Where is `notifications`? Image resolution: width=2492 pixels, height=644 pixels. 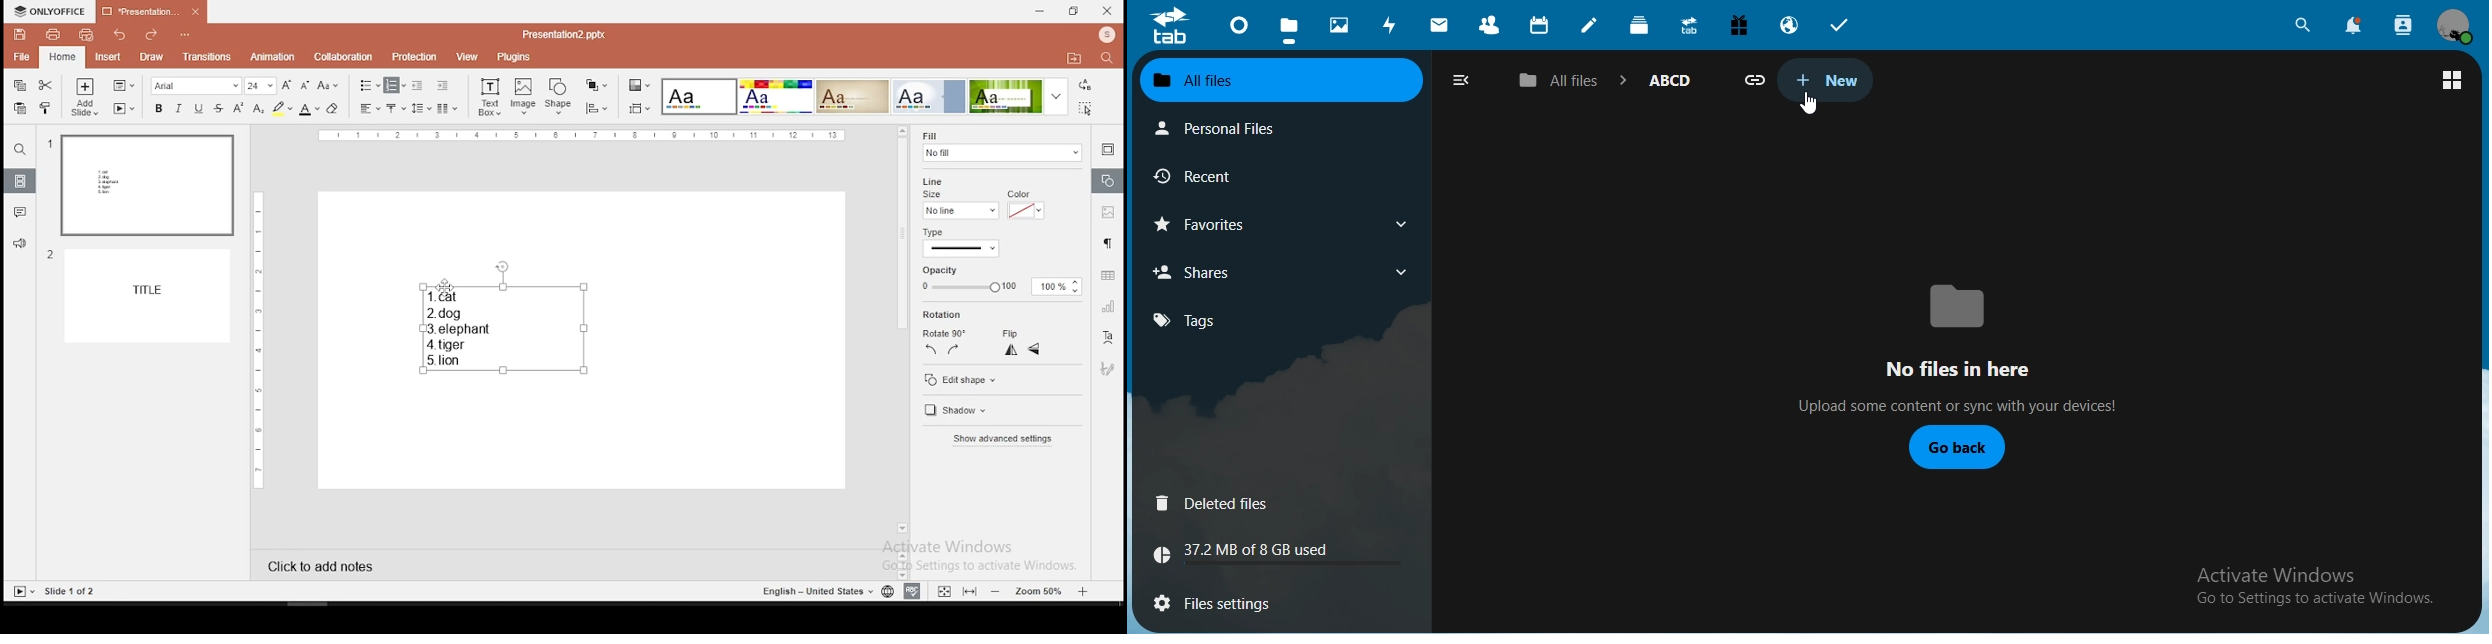 notifications is located at coordinates (2355, 27).